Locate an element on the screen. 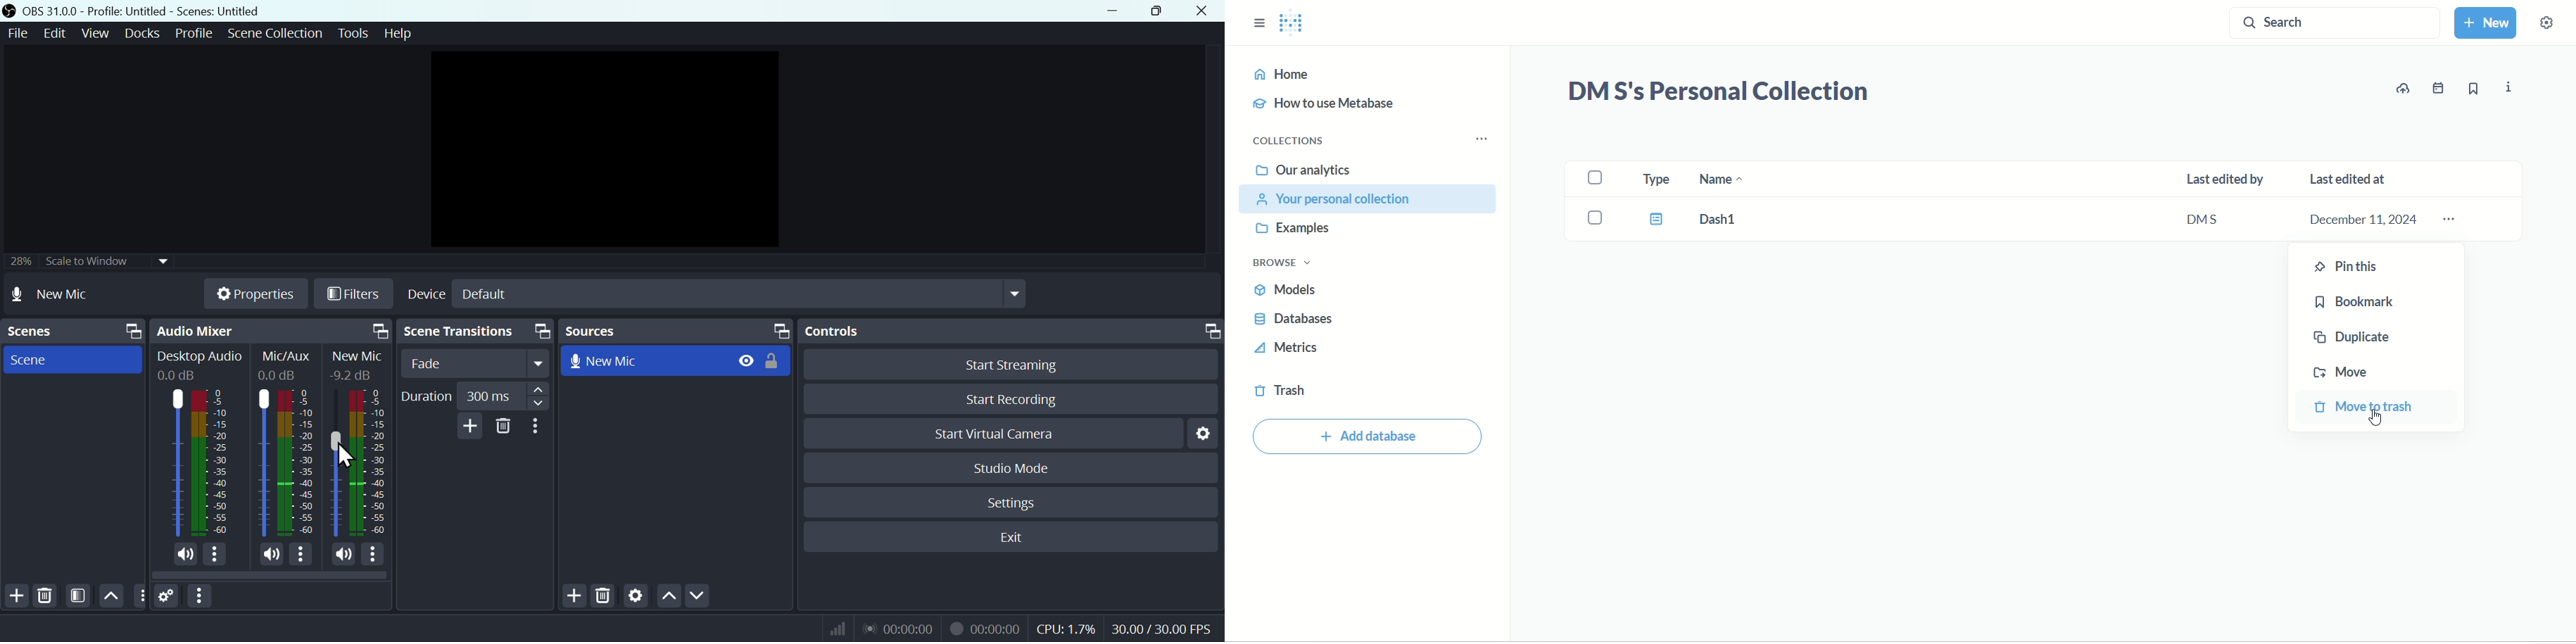 The height and width of the screenshot is (644, 2576). More options is located at coordinates (538, 426).